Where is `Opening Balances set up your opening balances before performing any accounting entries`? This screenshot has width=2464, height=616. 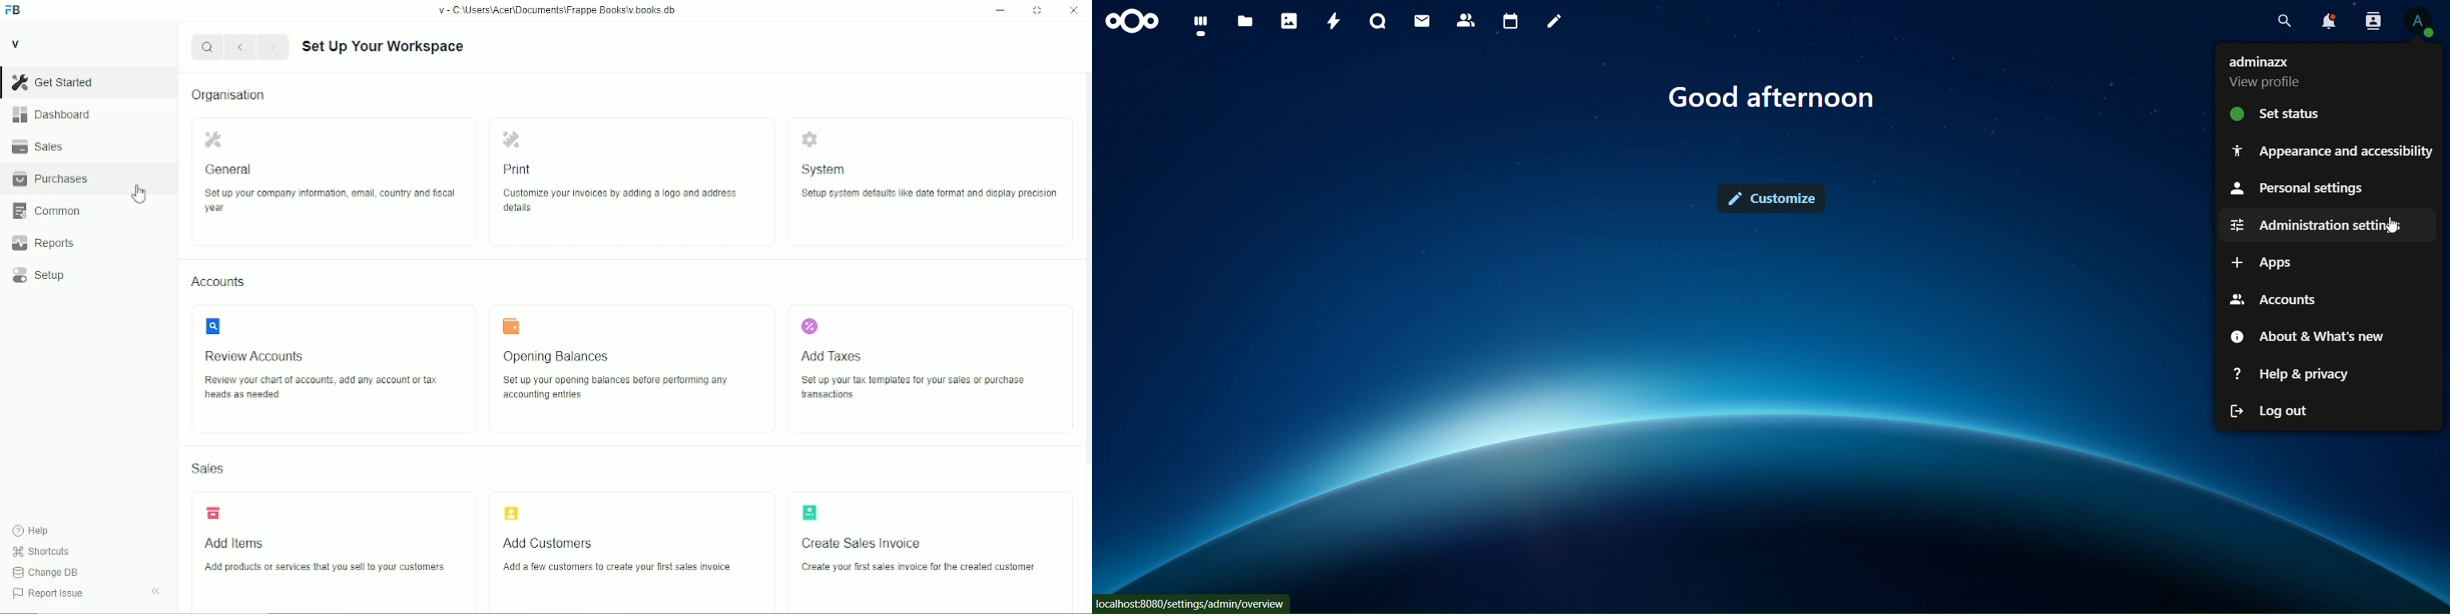
Opening Balances set up your opening balances before performing any accounting entries is located at coordinates (634, 369).